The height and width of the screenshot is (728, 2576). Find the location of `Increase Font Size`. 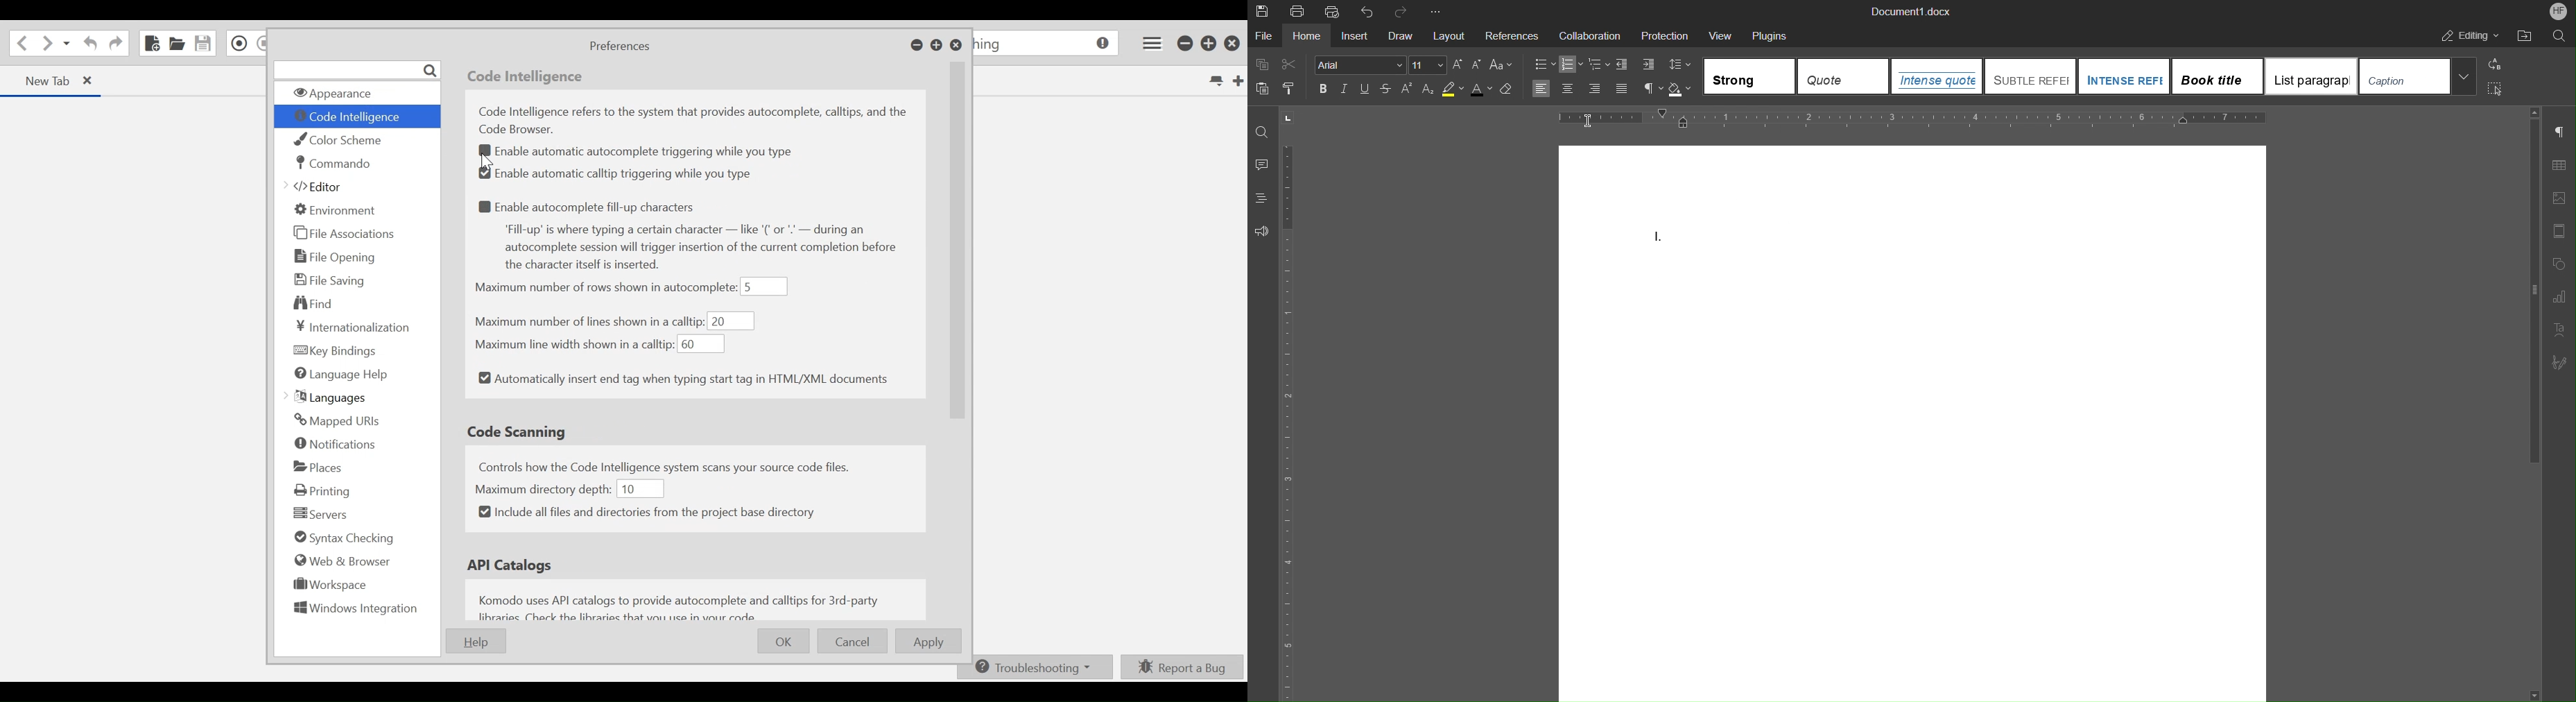

Increase Font Size is located at coordinates (1459, 65).